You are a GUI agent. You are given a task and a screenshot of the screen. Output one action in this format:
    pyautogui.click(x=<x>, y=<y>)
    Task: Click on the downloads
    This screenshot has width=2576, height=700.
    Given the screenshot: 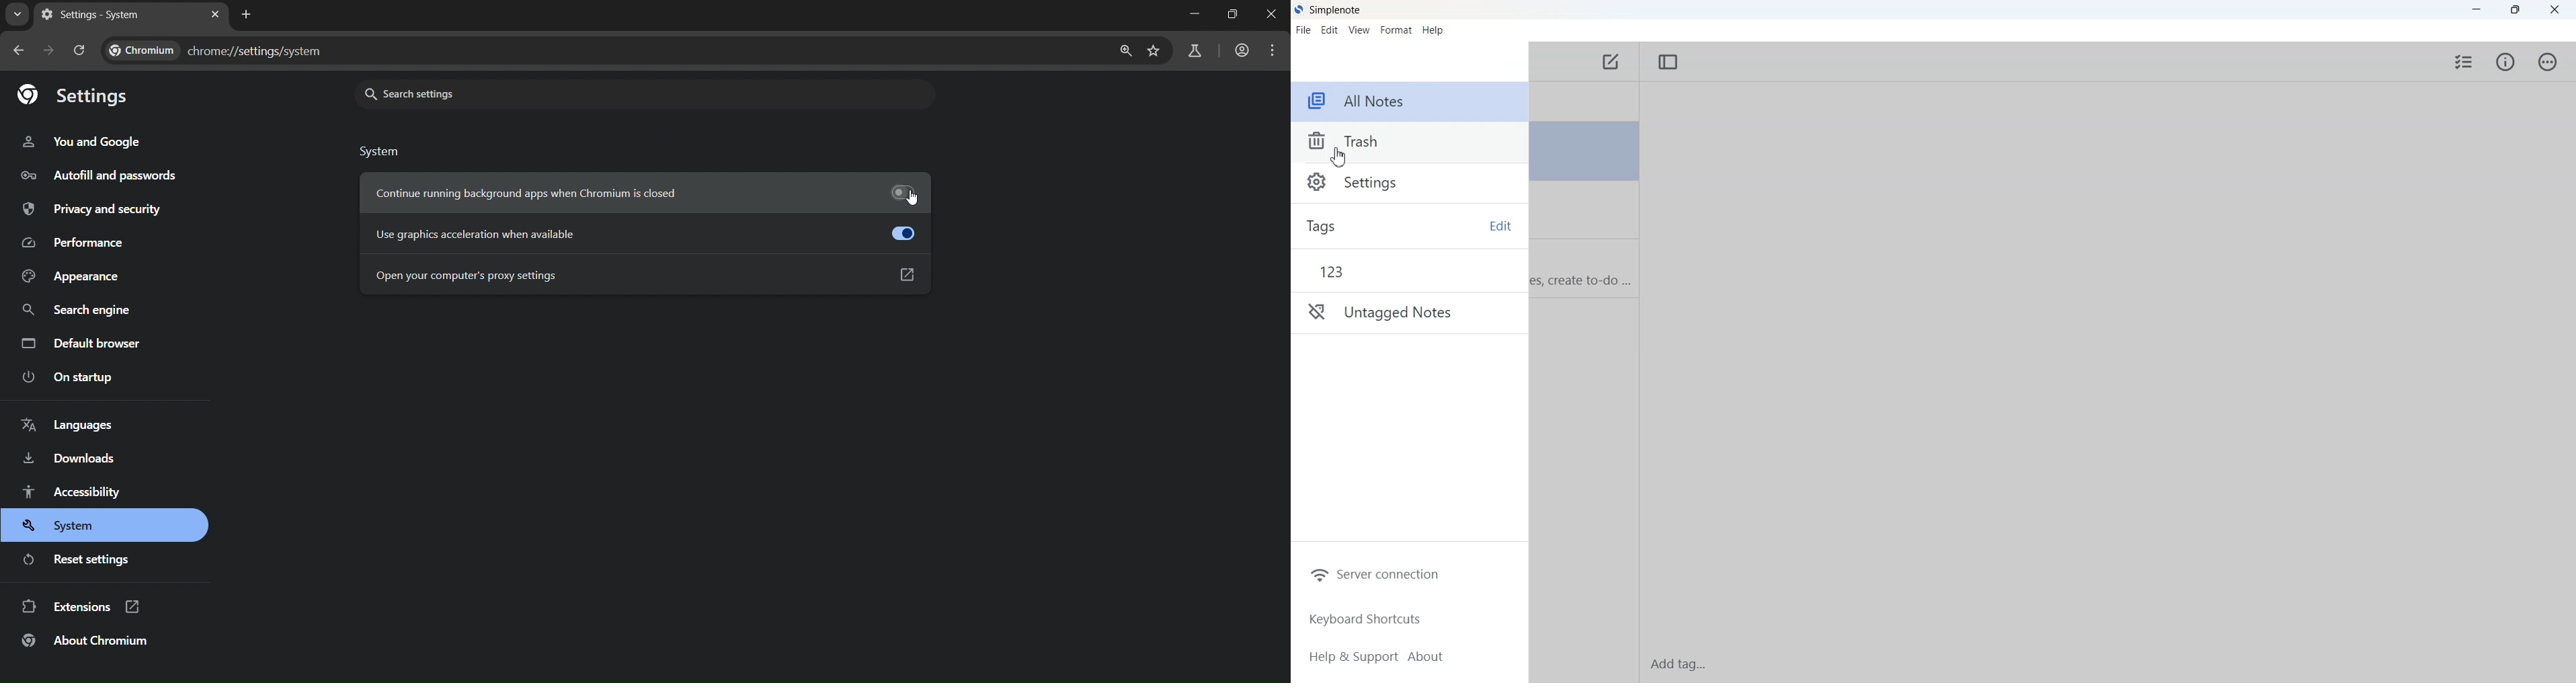 What is the action you would take?
    pyautogui.click(x=76, y=458)
    